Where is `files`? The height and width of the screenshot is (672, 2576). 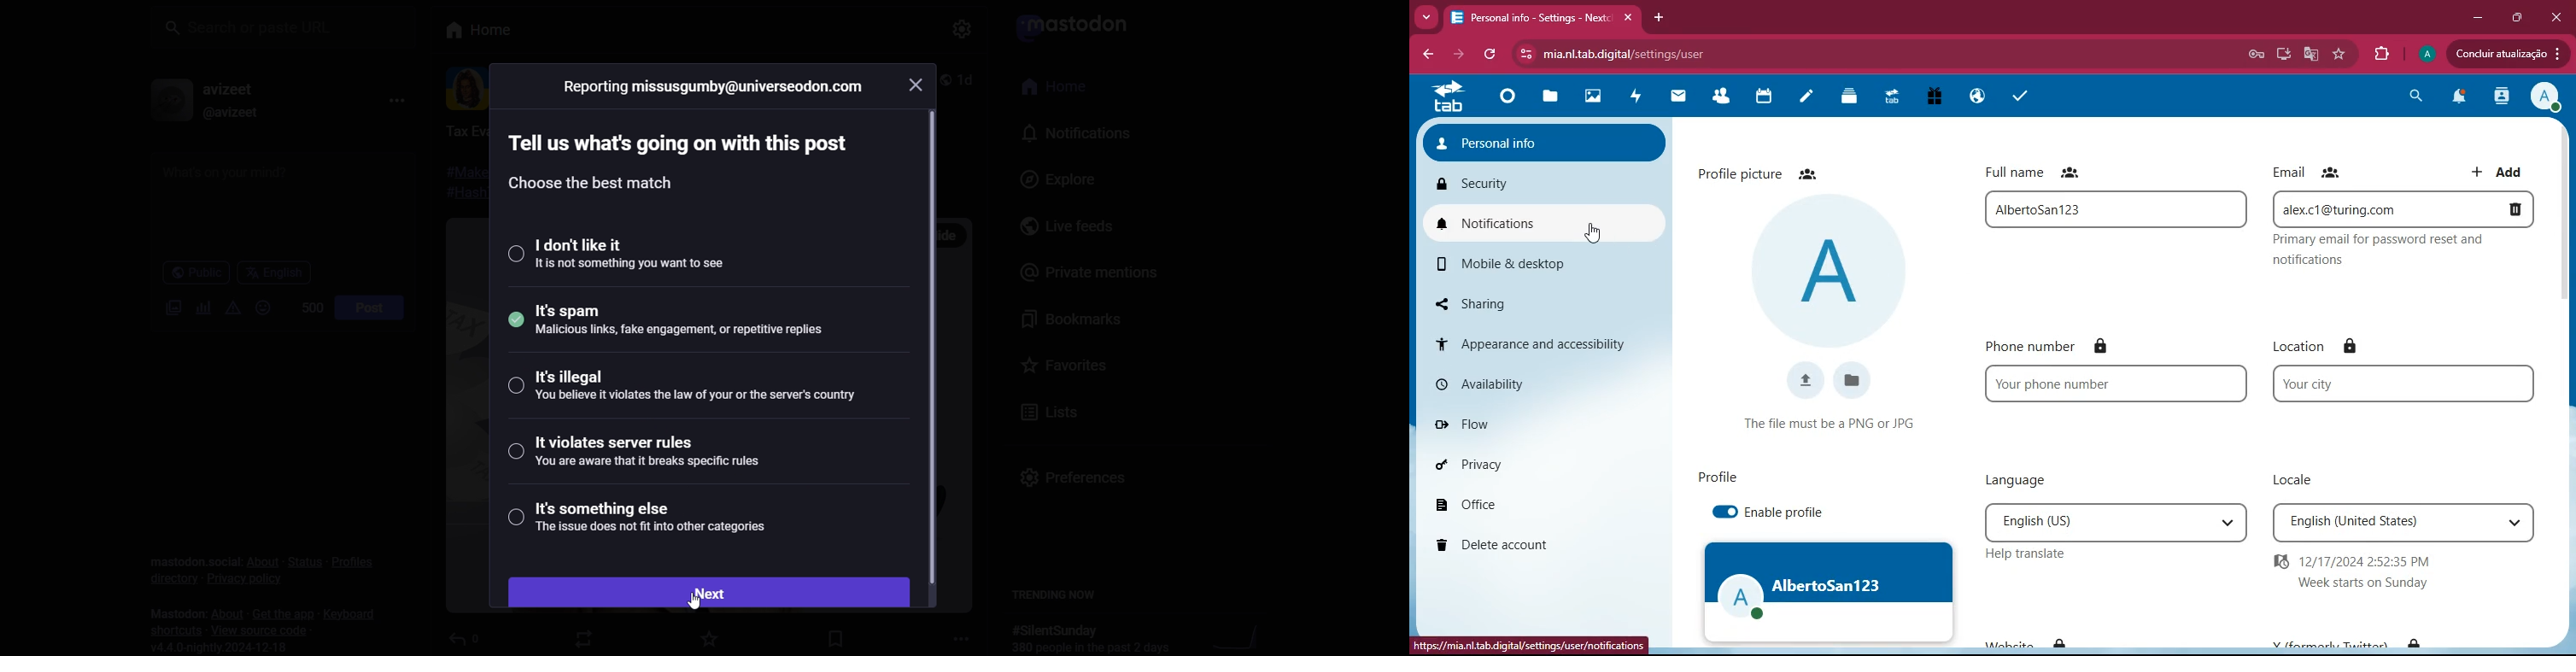
files is located at coordinates (1851, 379).